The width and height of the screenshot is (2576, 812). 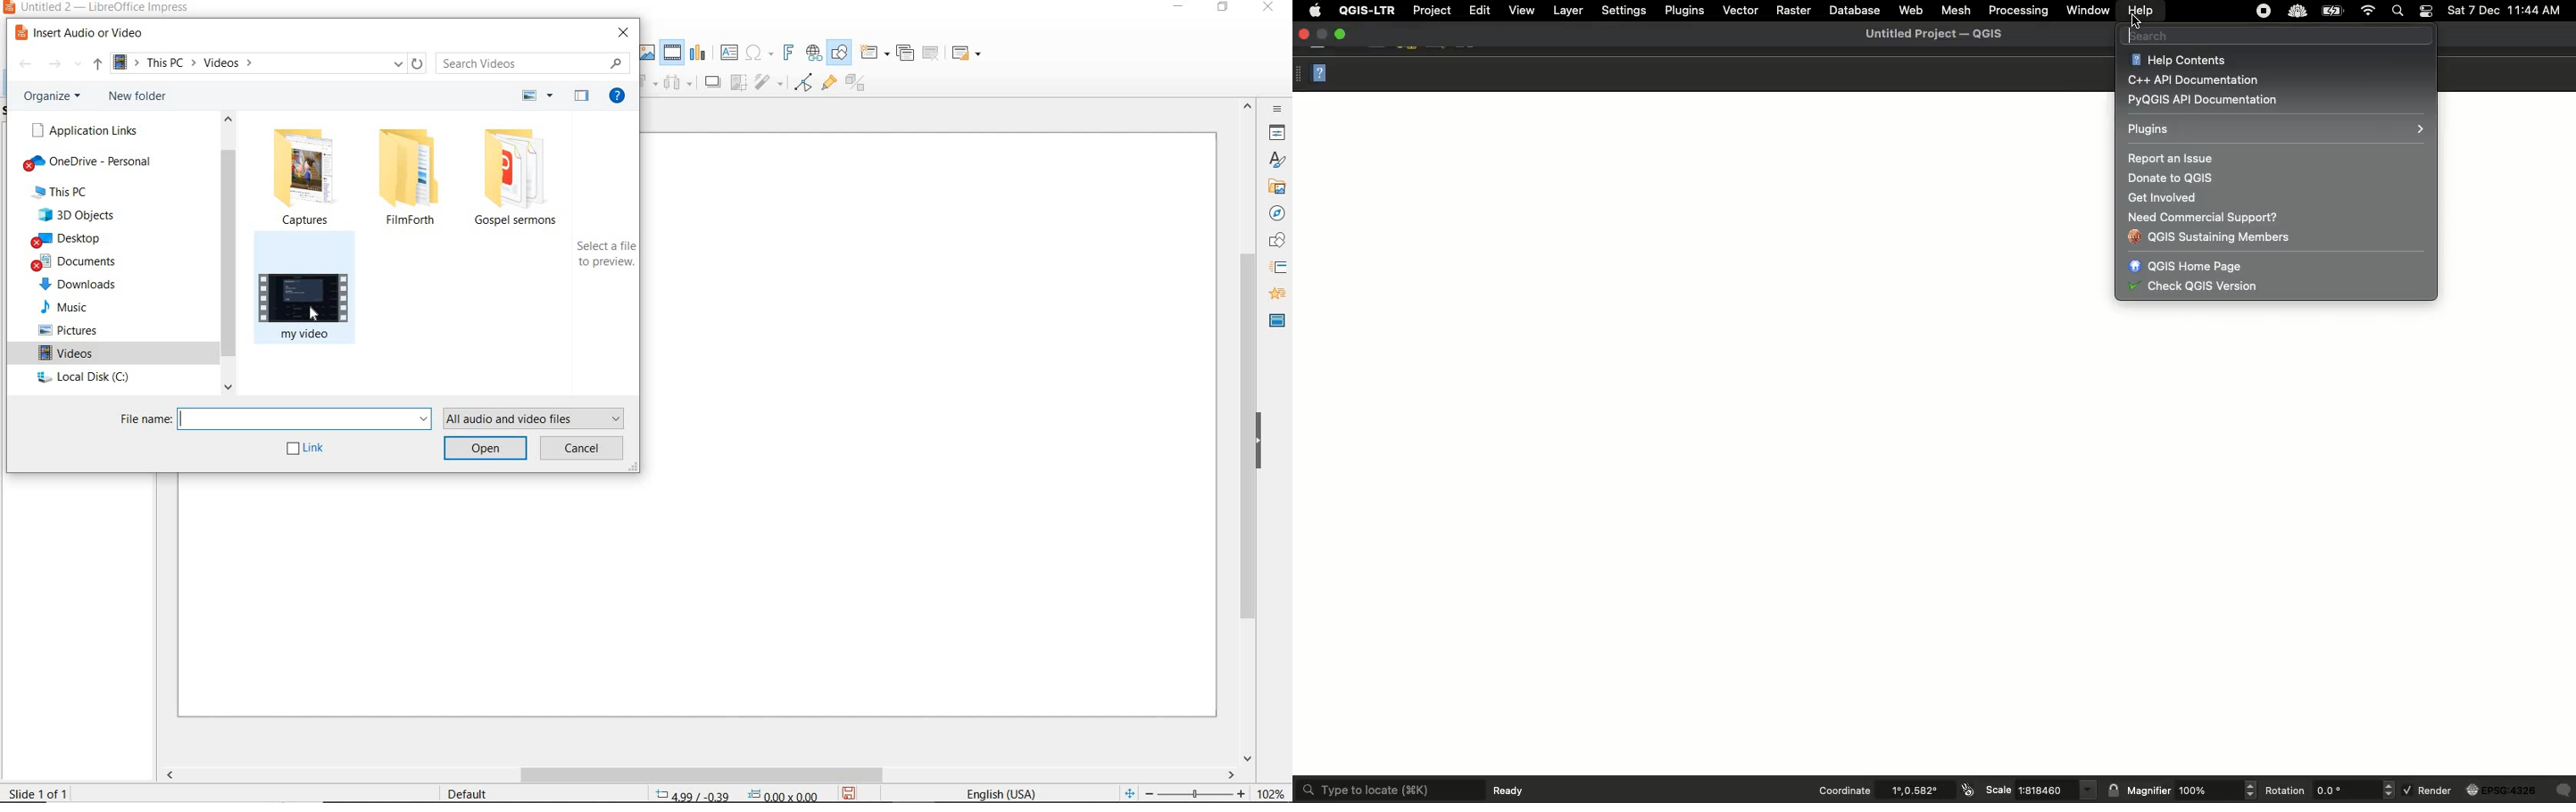 What do you see at coordinates (25, 65) in the screenshot?
I see `BACK` at bounding box center [25, 65].